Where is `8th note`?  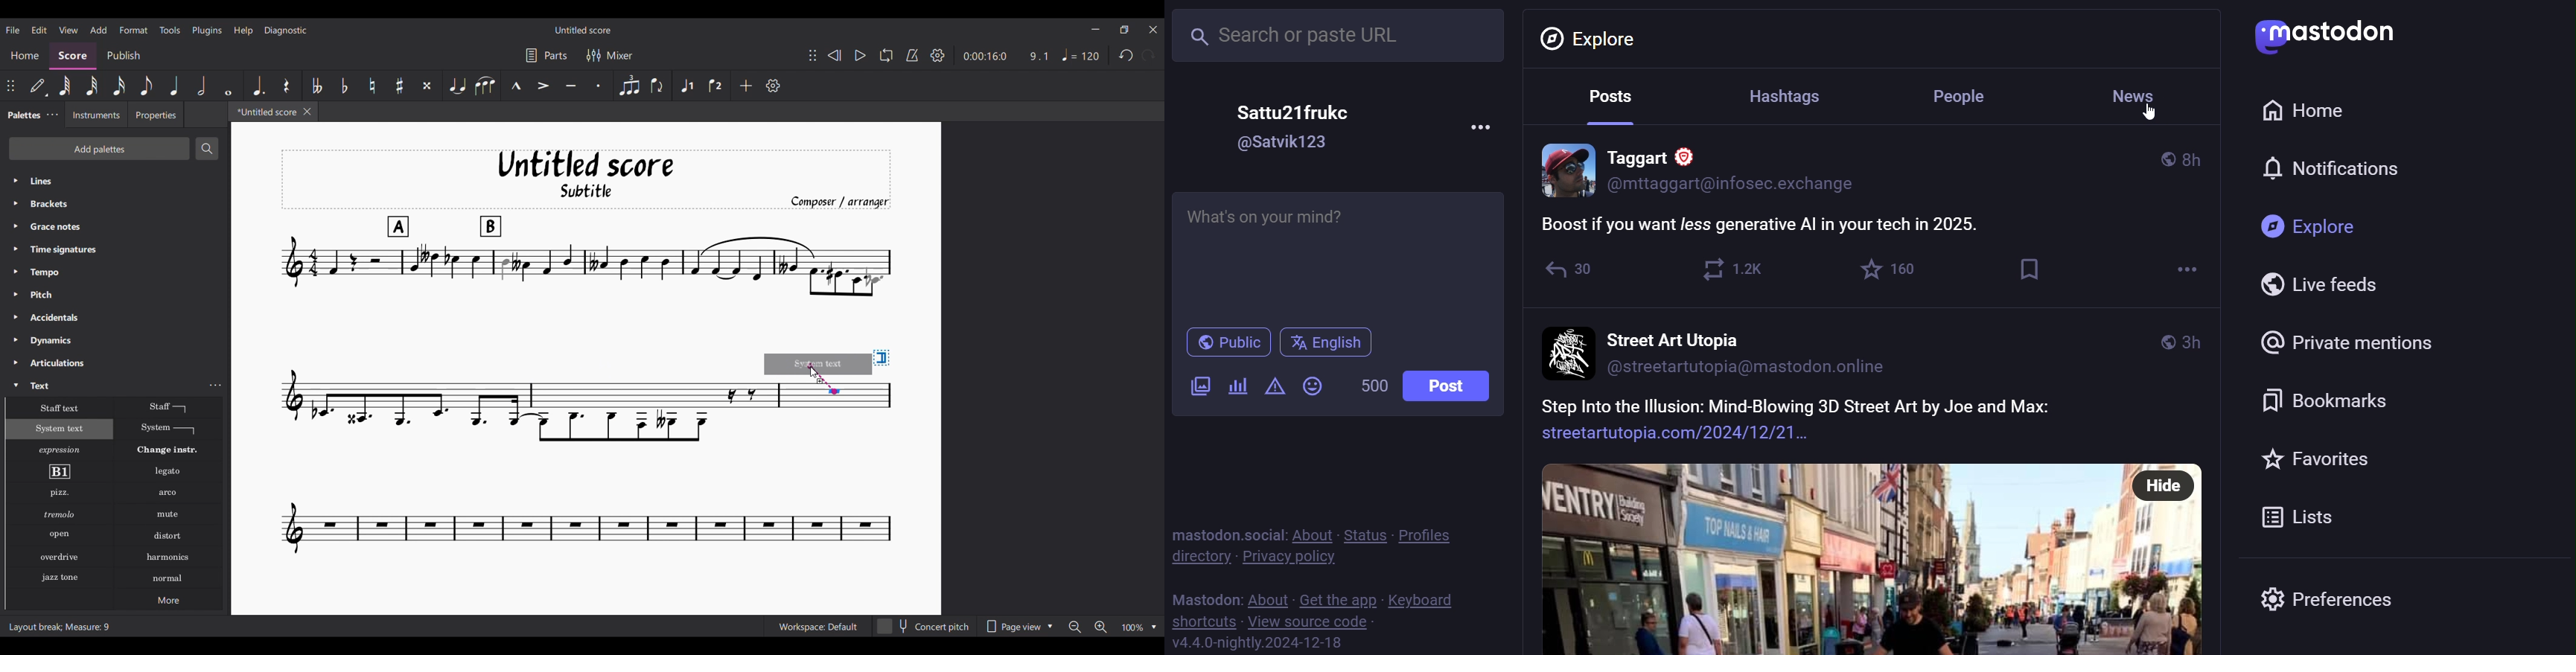 8th note is located at coordinates (146, 86).